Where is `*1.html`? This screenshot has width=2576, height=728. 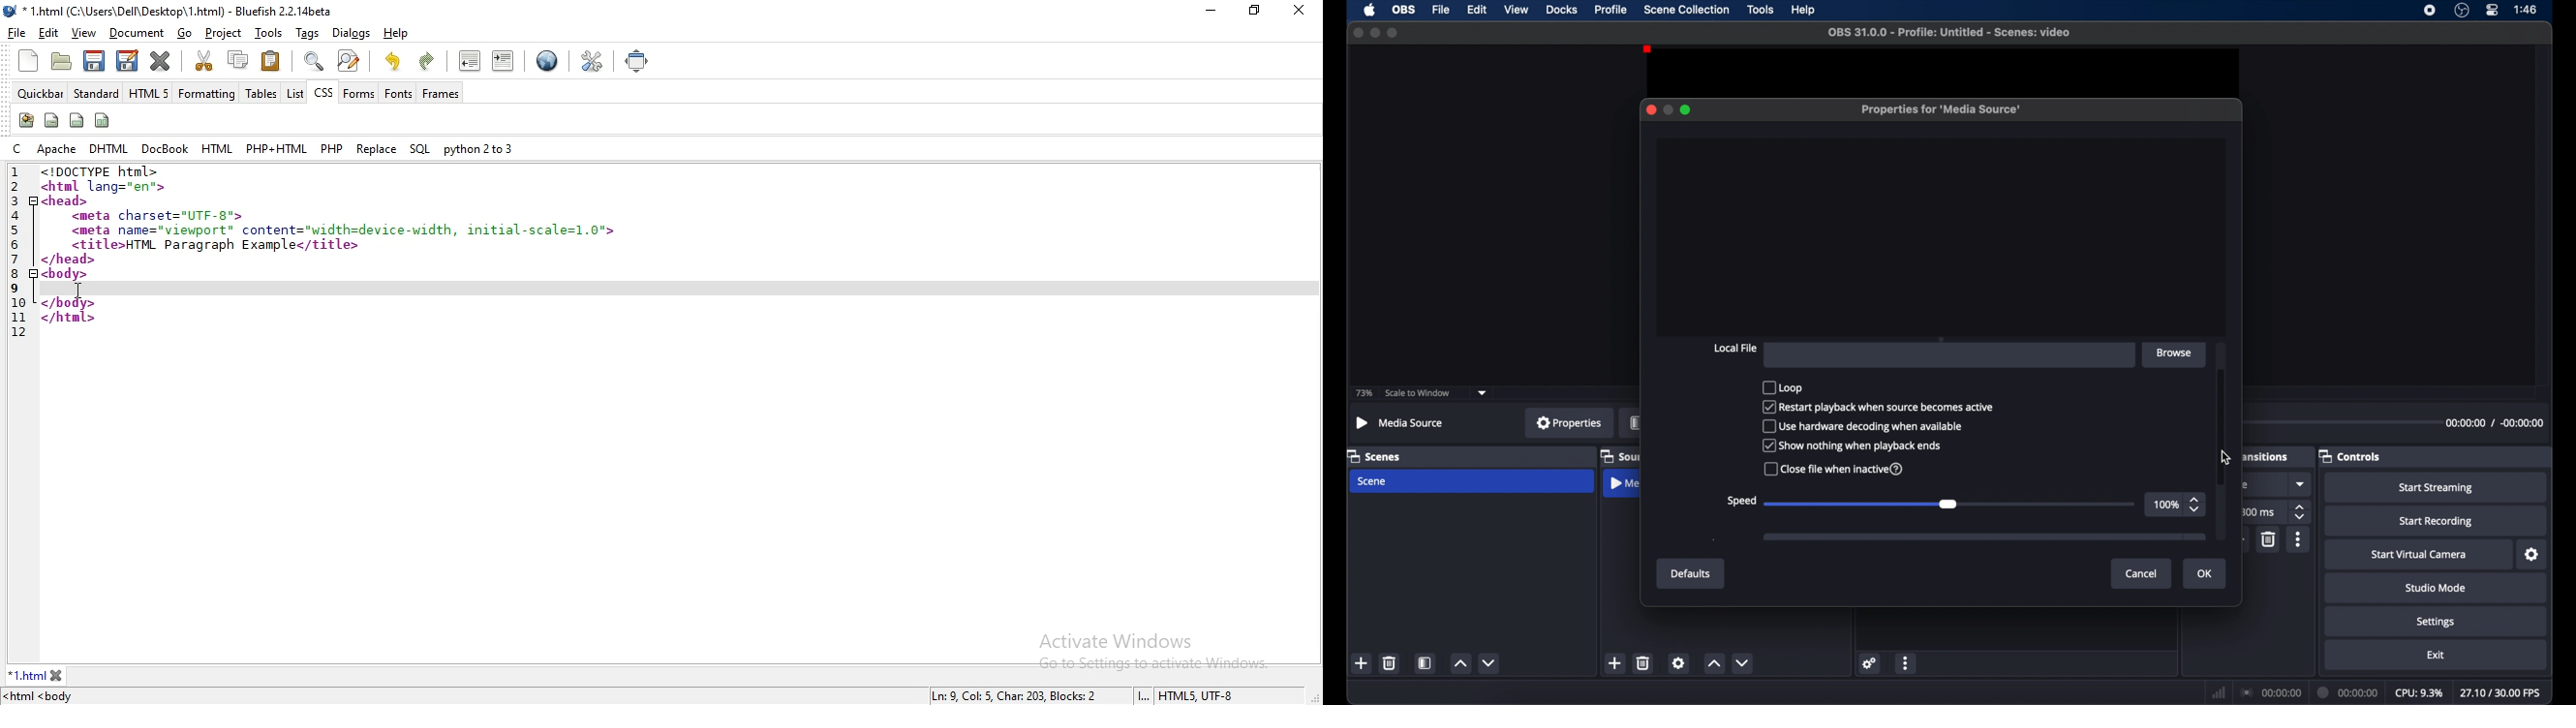
*1.html is located at coordinates (27, 675).